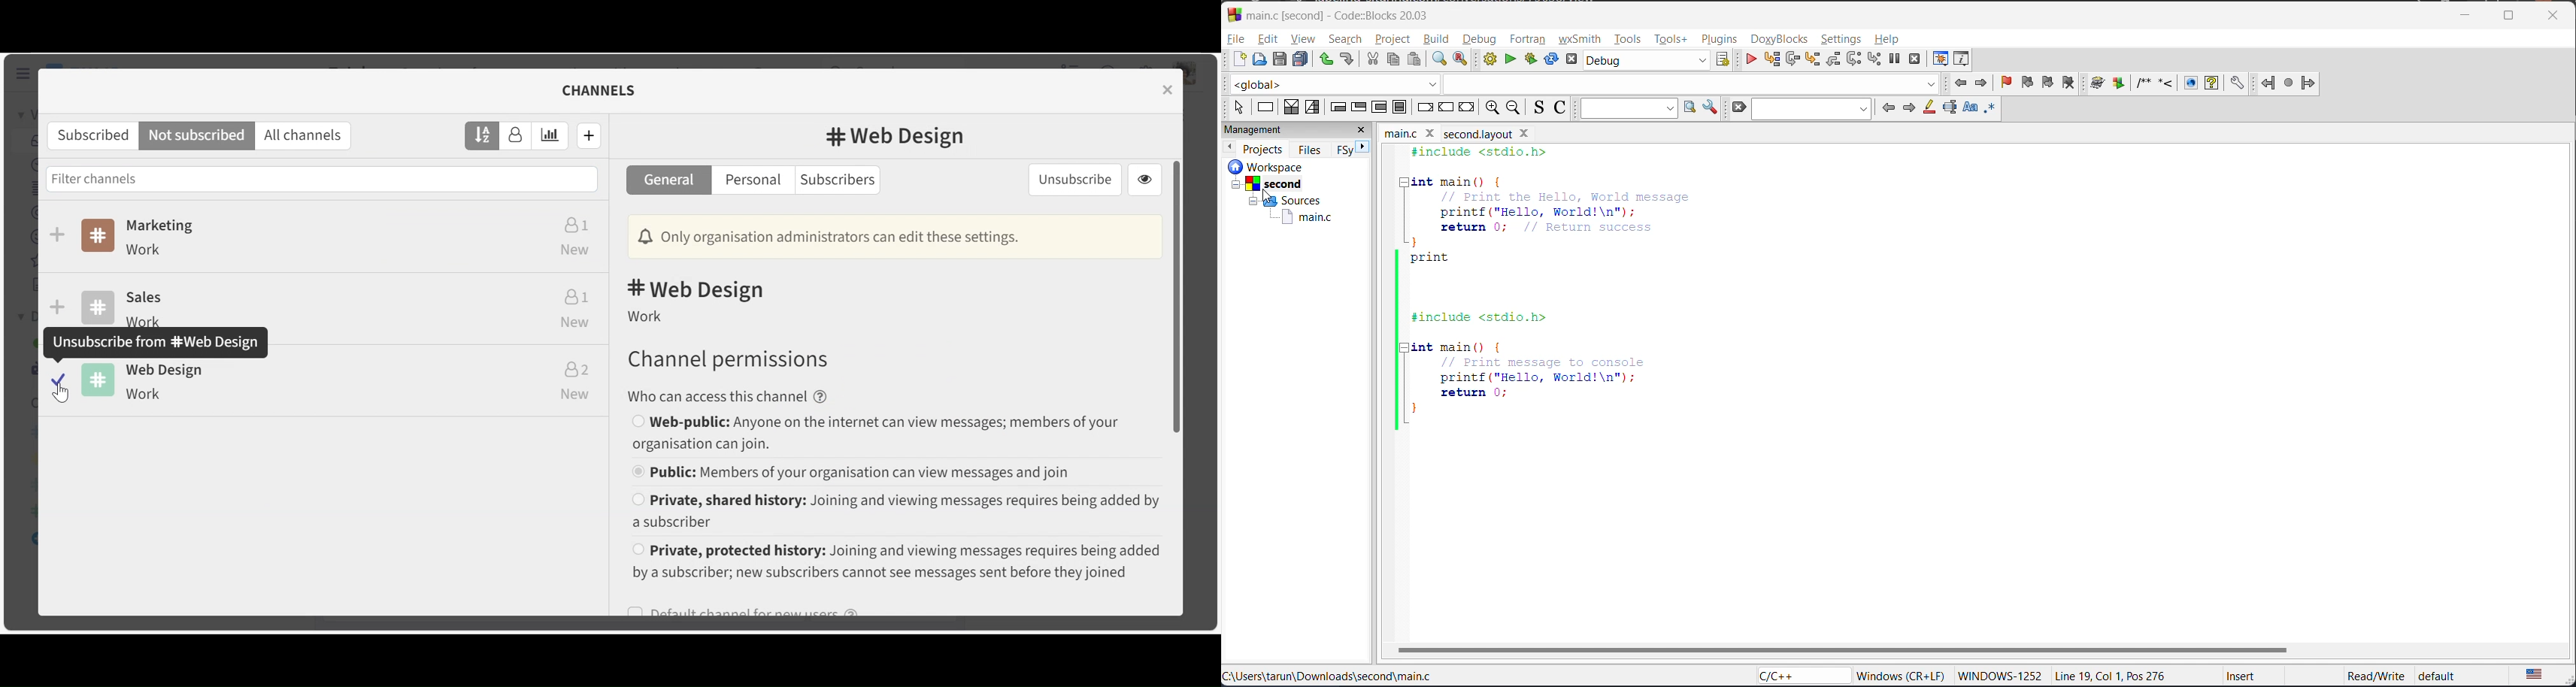  I want to click on Subscribe/unsubscribe, so click(57, 380).